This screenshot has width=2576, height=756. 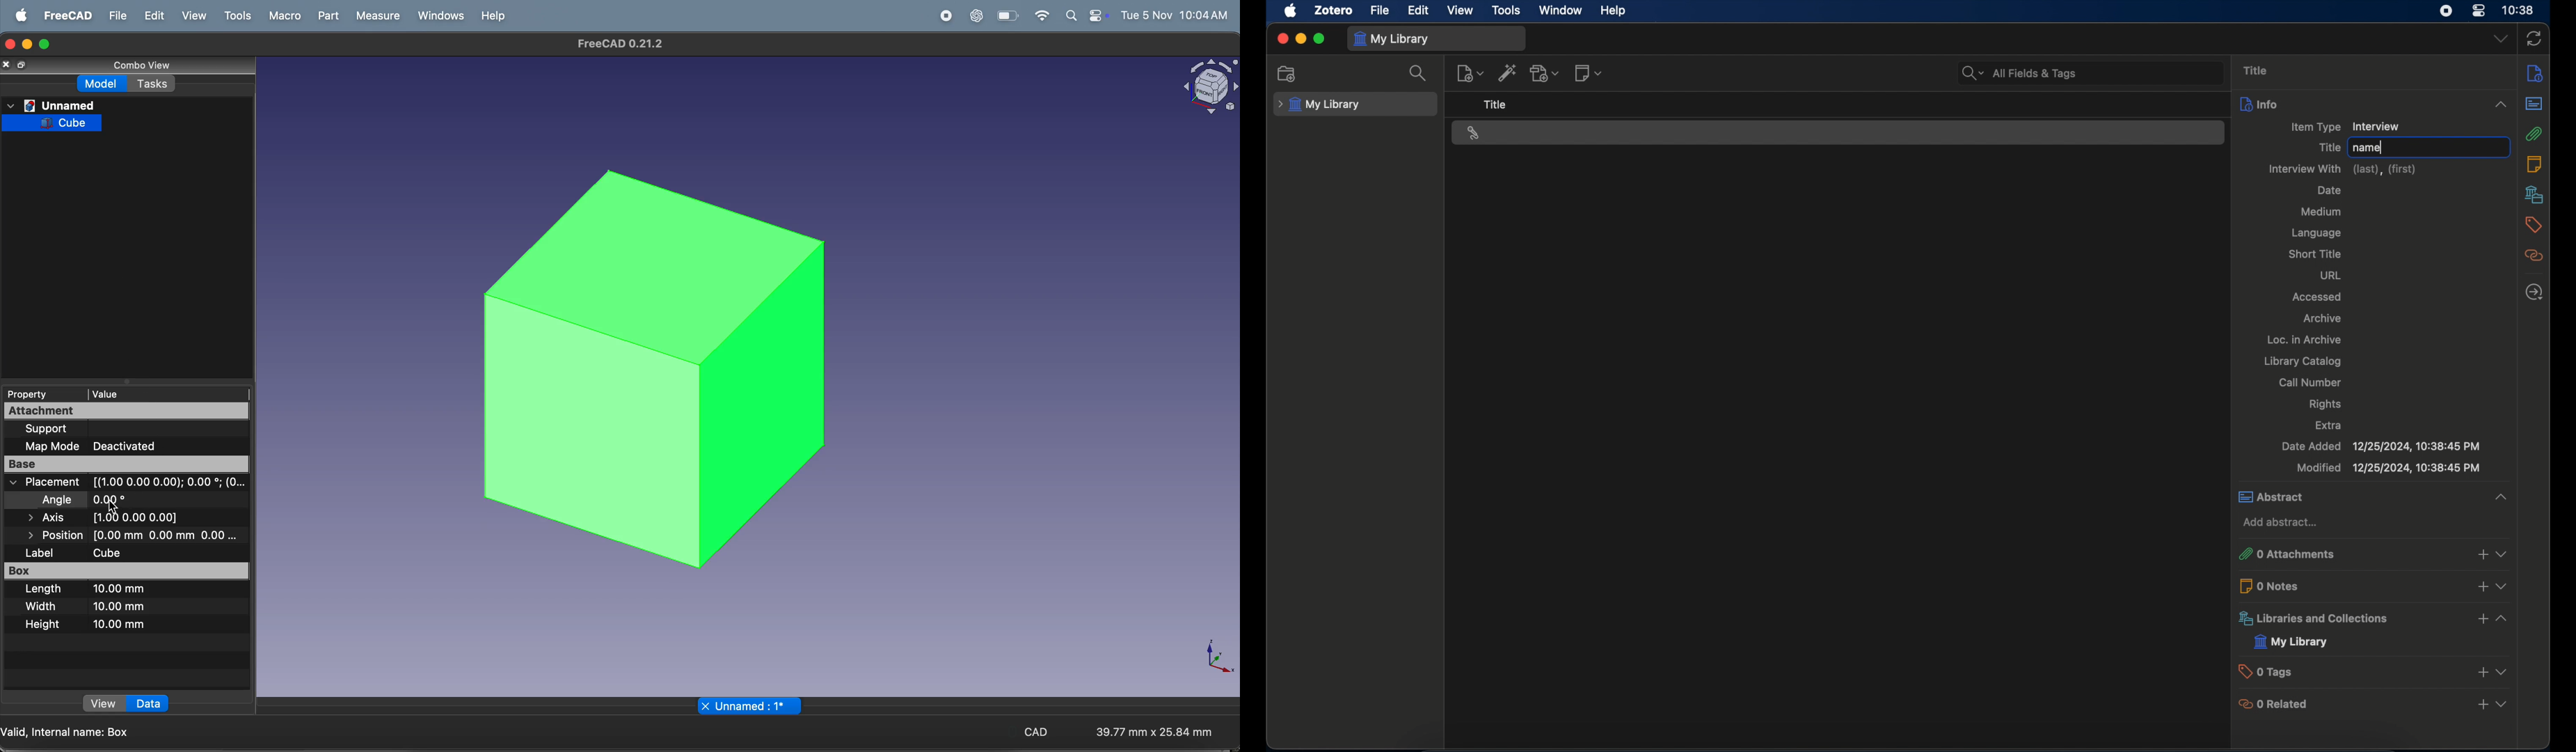 What do you see at coordinates (130, 570) in the screenshot?
I see `box` at bounding box center [130, 570].